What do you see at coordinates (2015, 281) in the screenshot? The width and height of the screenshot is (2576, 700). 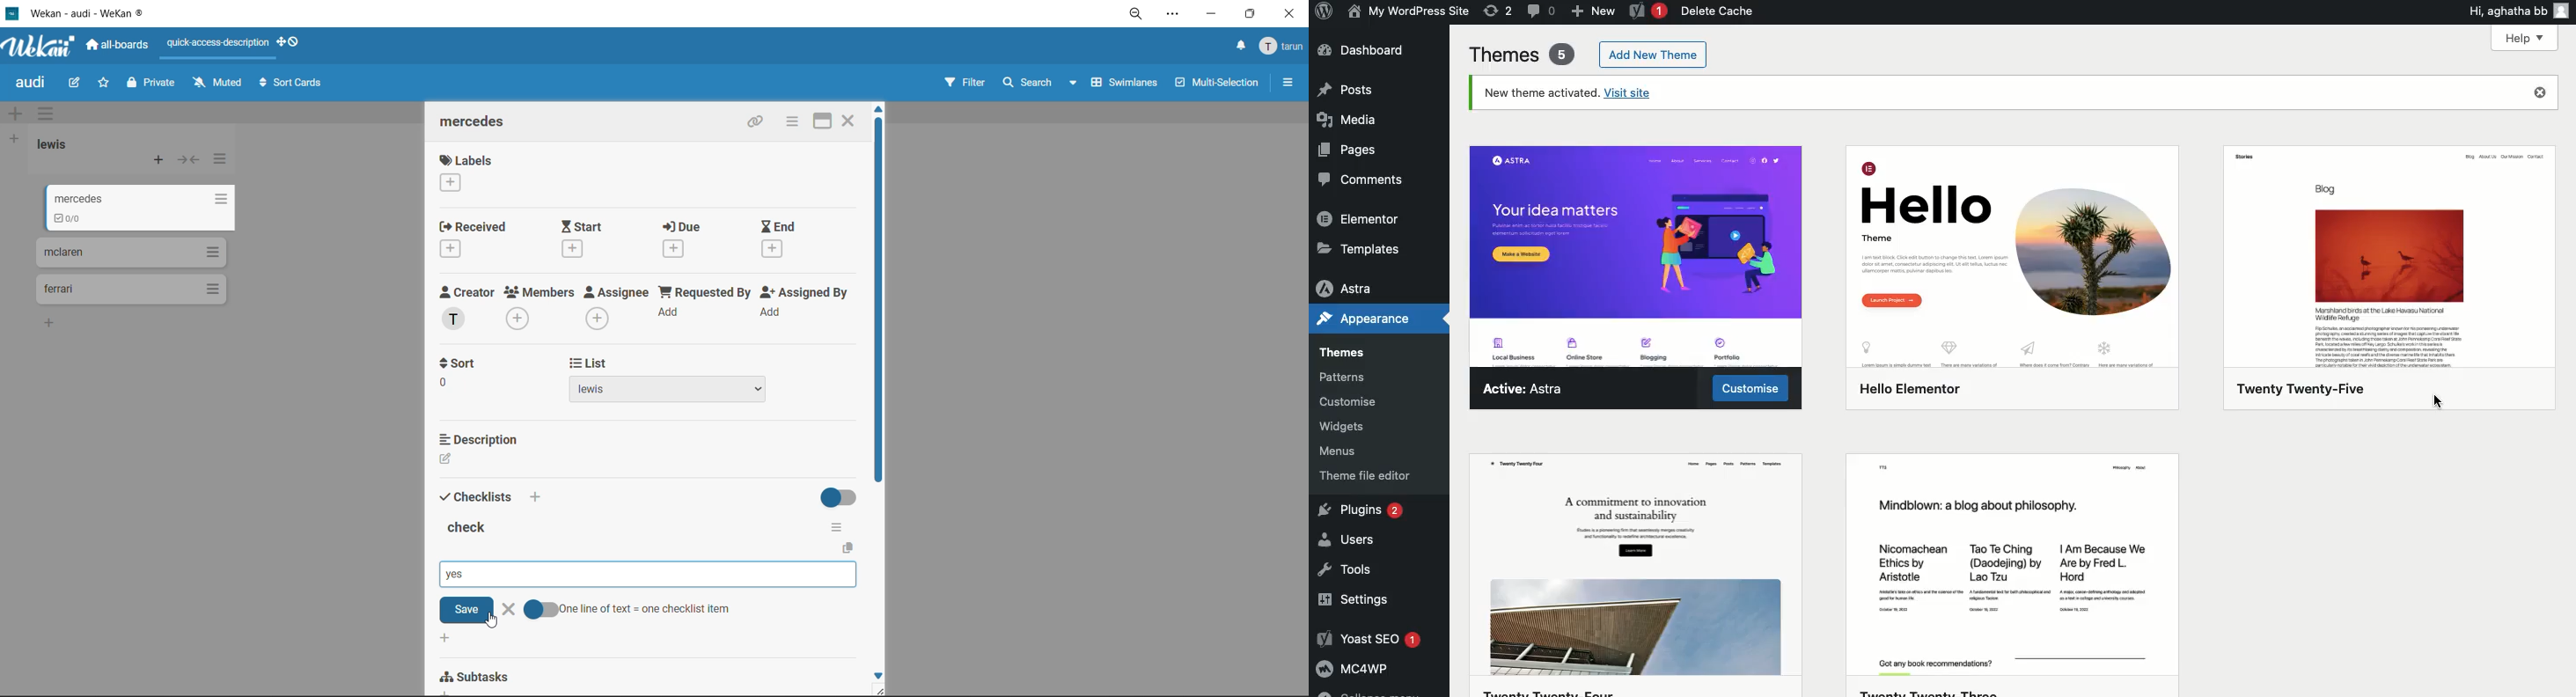 I see `Hello Elementor Theme ` at bounding box center [2015, 281].